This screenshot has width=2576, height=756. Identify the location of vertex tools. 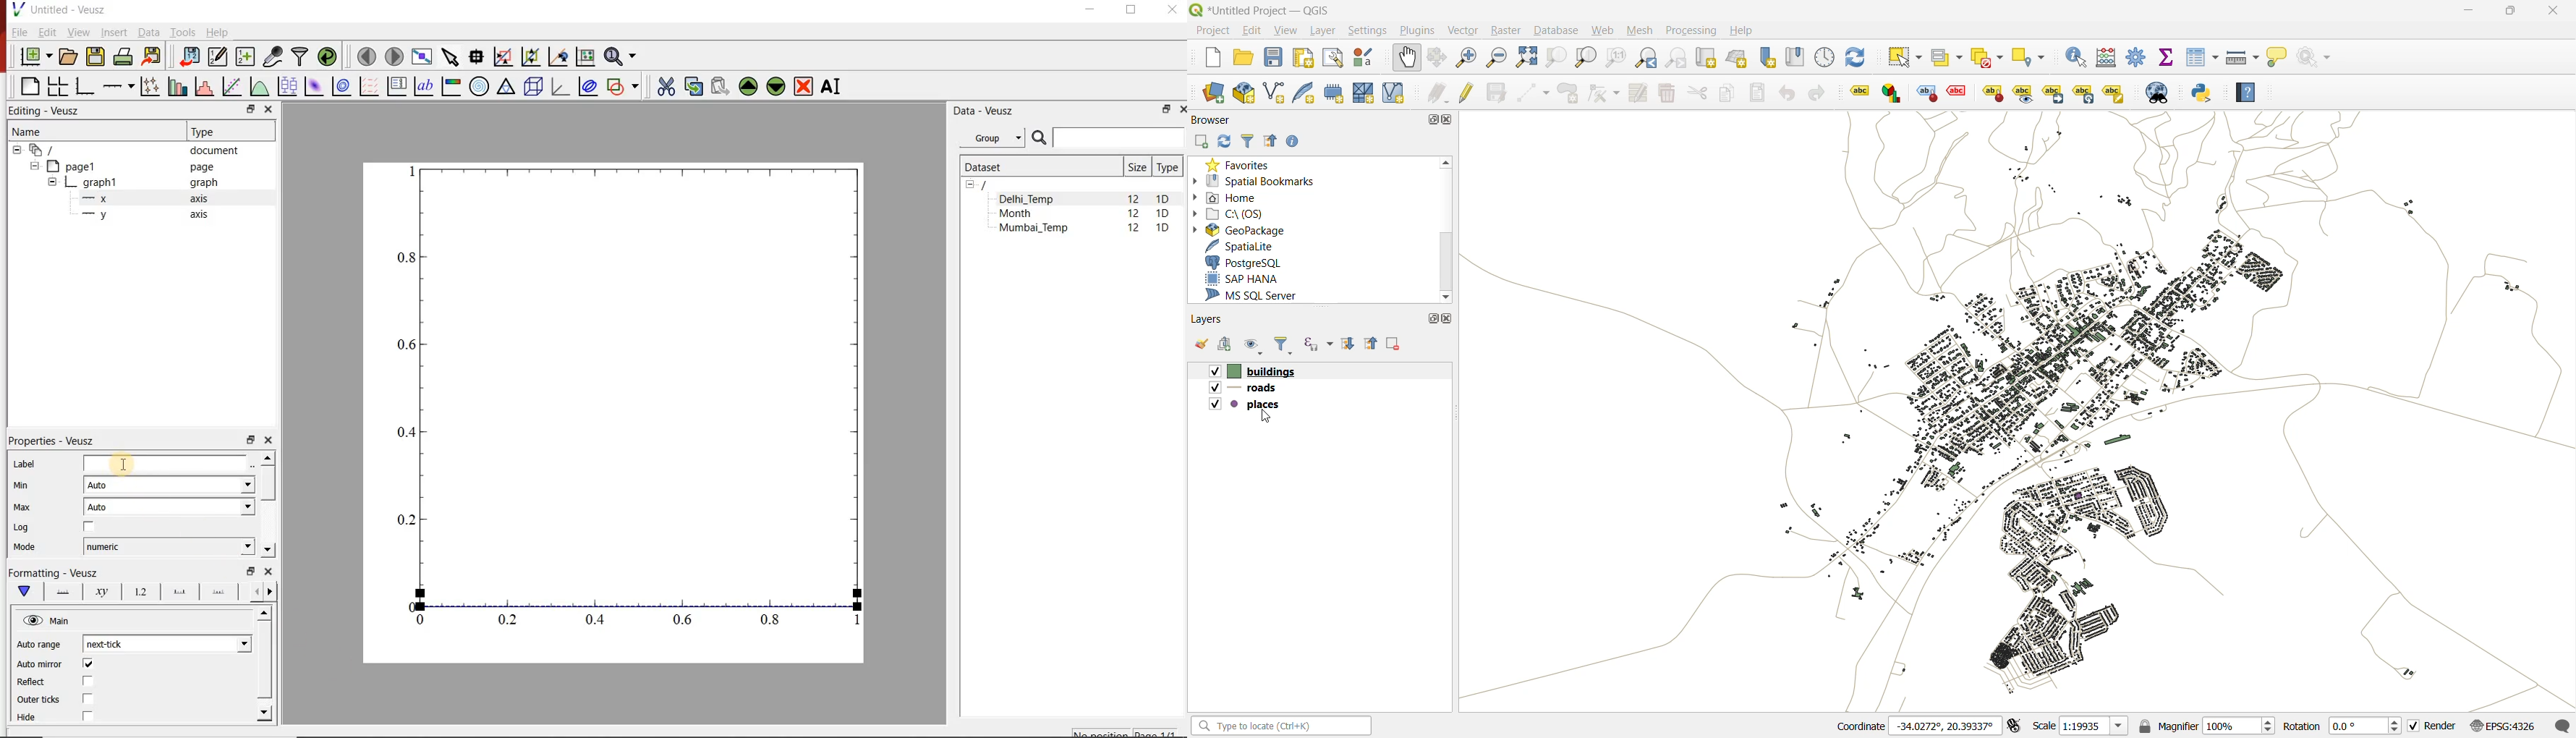
(1604, 96).